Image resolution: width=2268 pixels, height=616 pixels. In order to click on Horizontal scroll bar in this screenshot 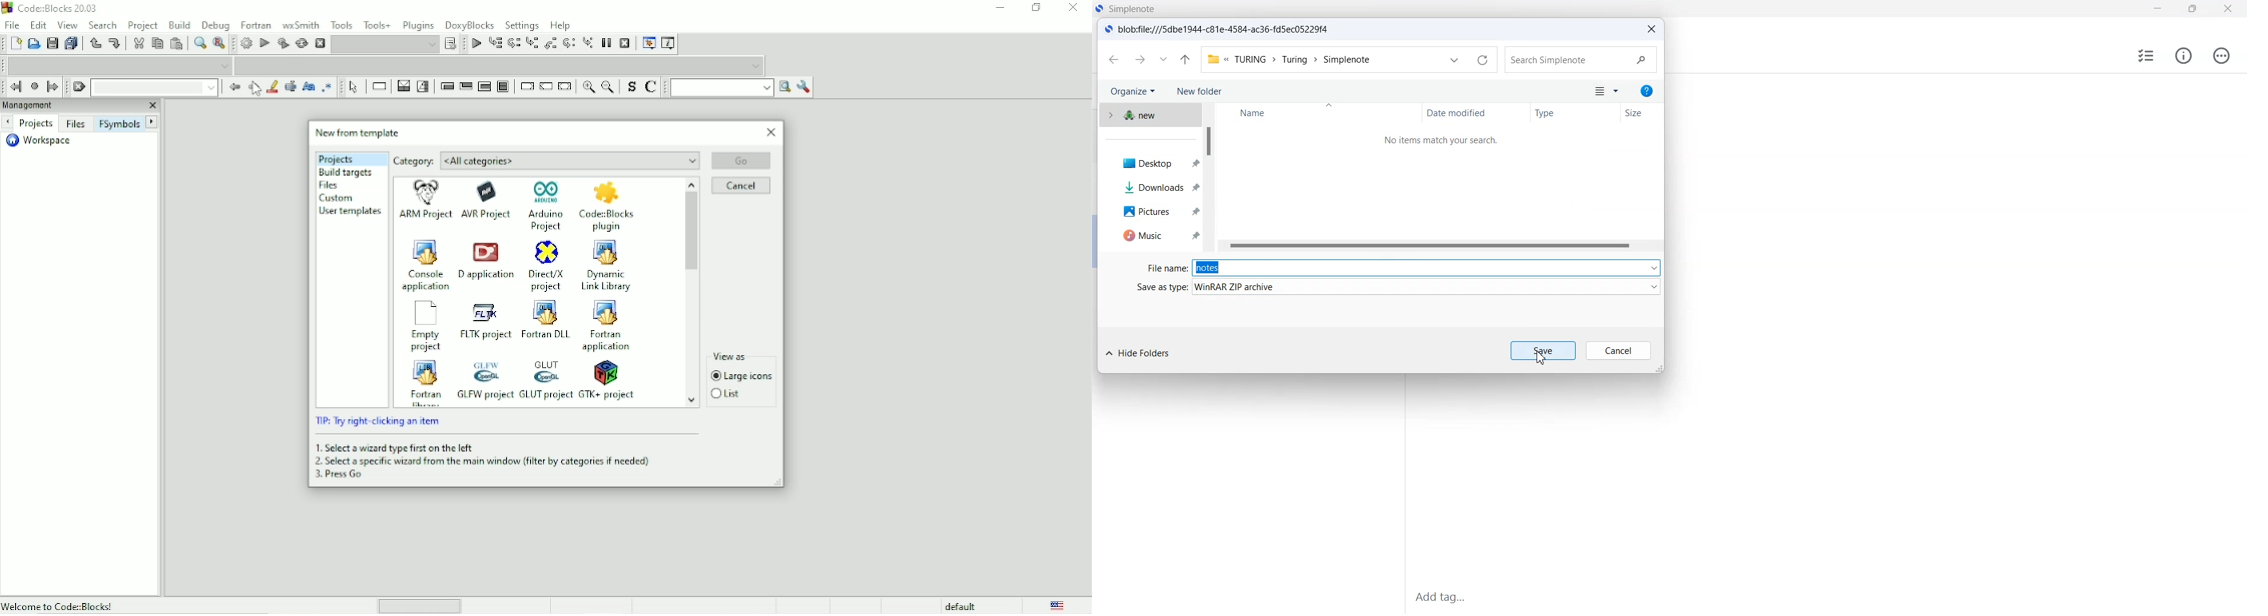, I will do `click(1441, 246)`.